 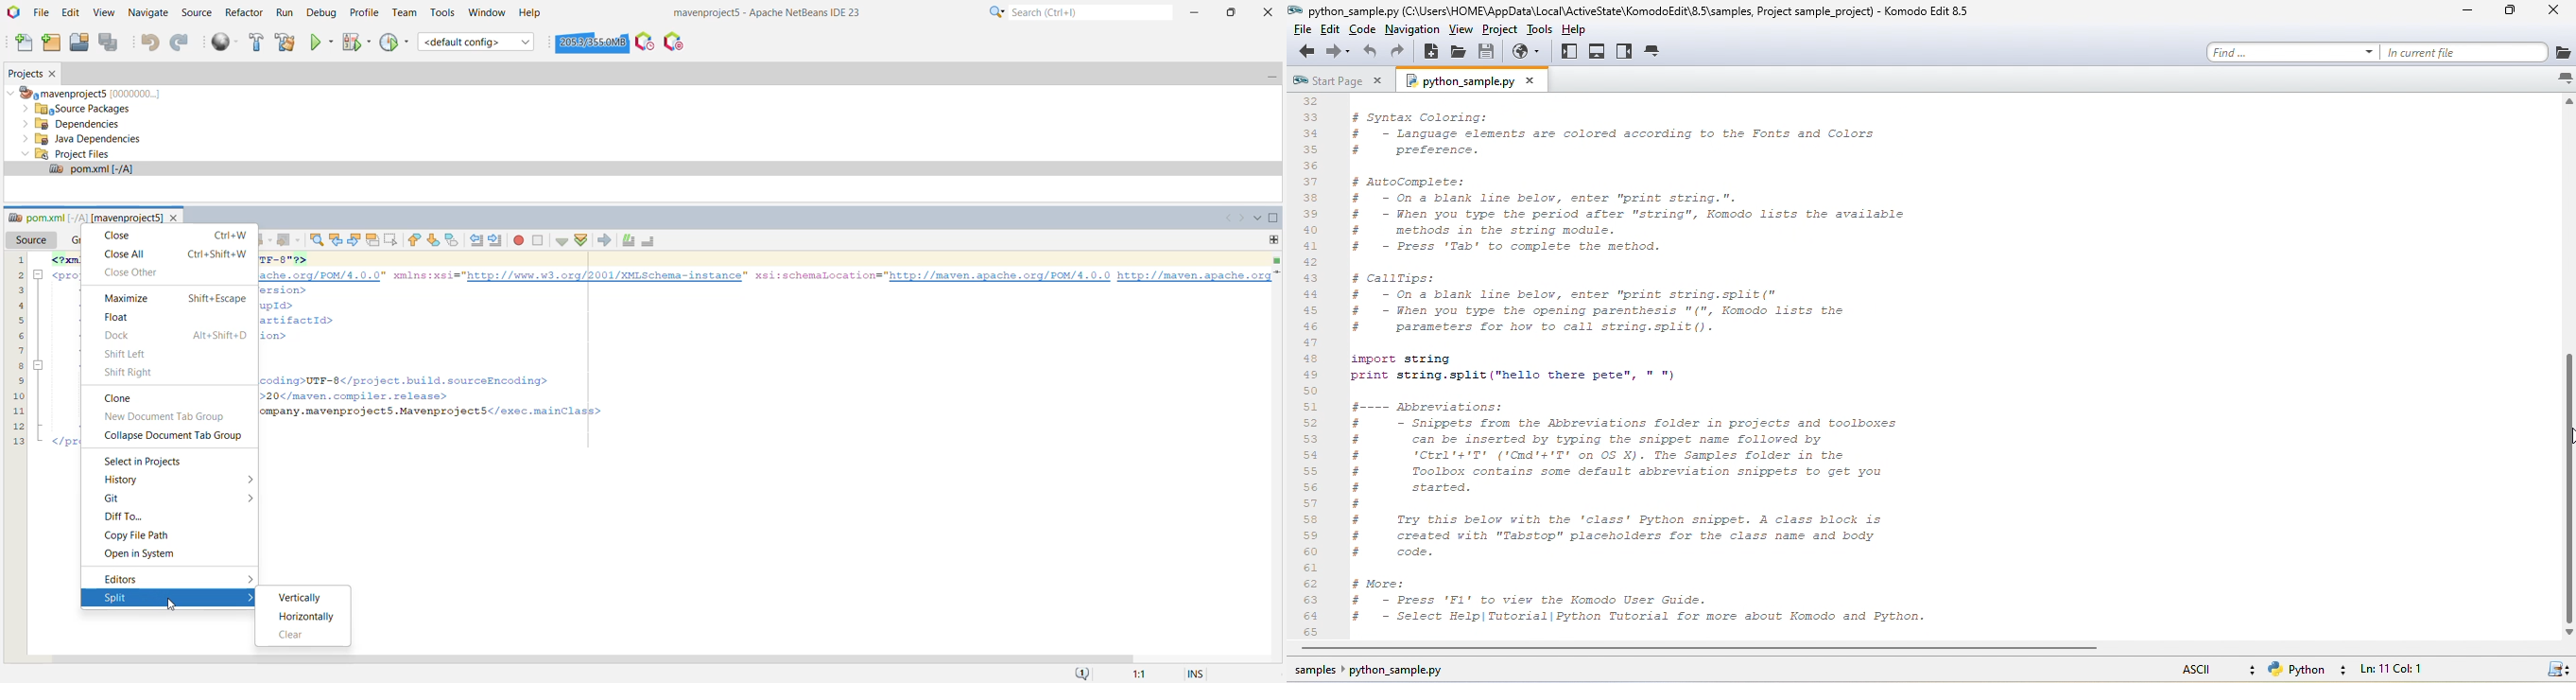 I want to click on Edit, so click(x=72, y=13).